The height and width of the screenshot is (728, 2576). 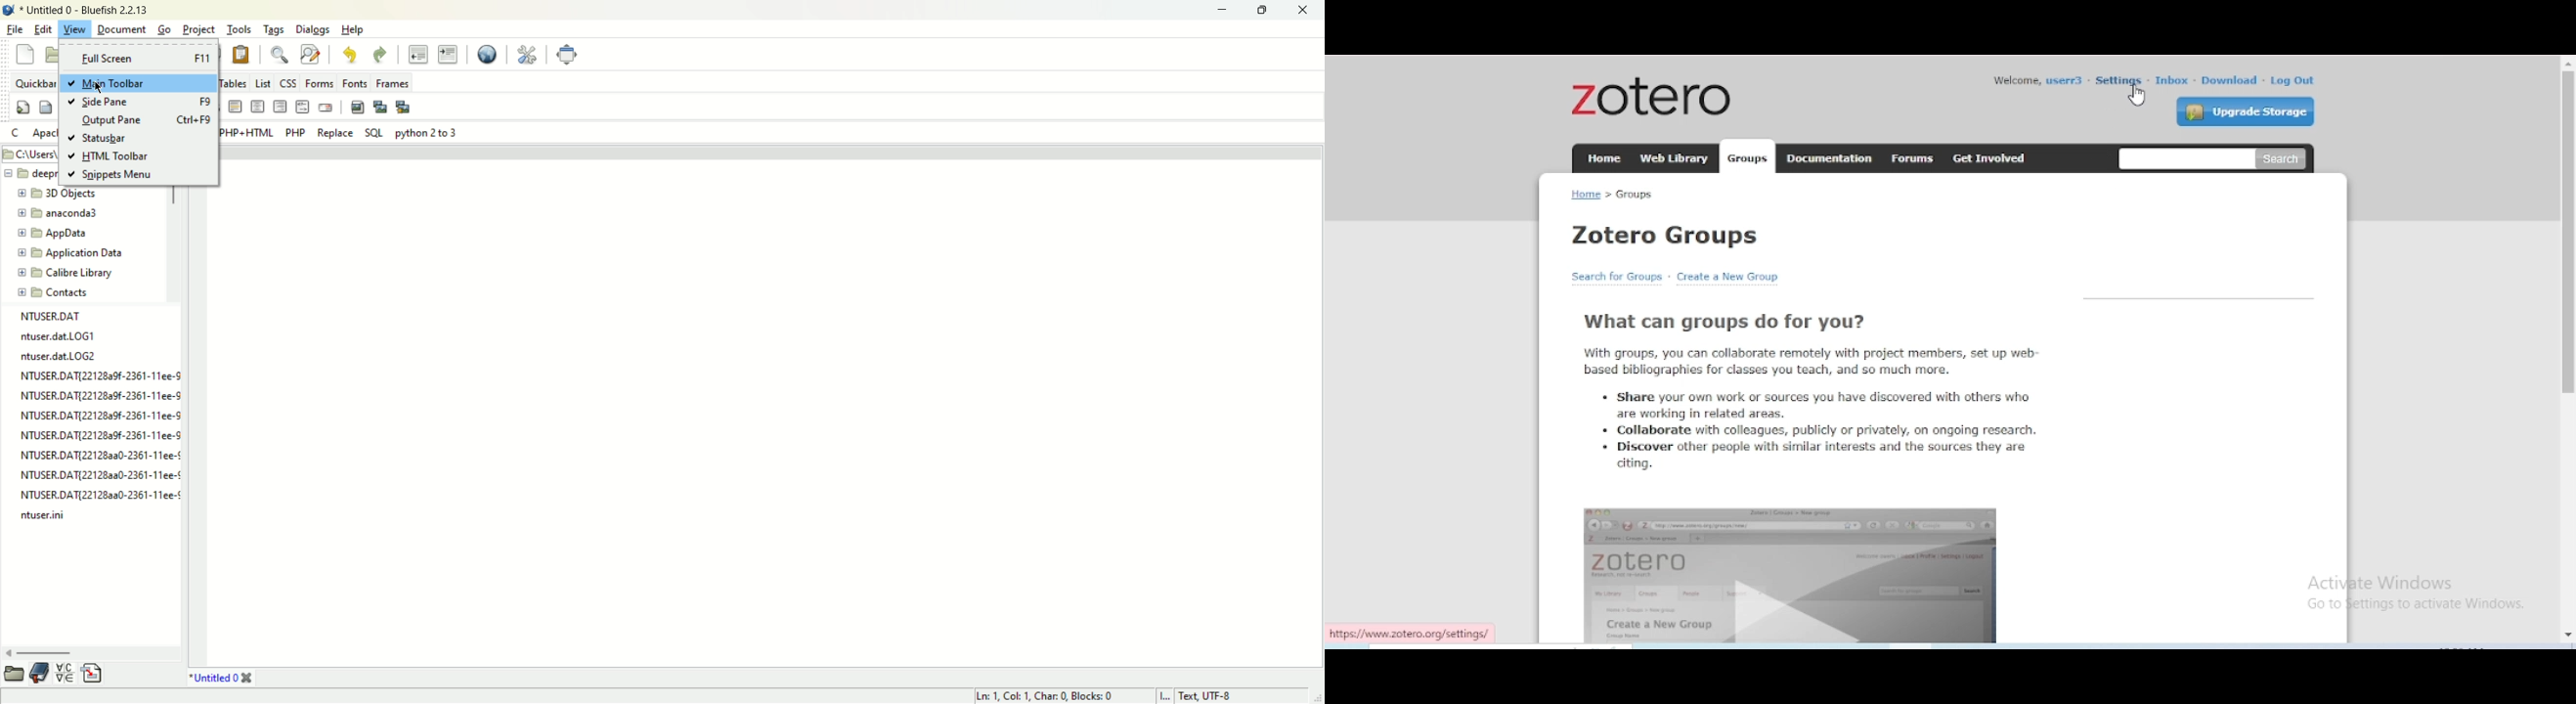 What do you see at coordinates (101, 139) in the screenshot?
I see `status bar` at bounding box center [101, 139].